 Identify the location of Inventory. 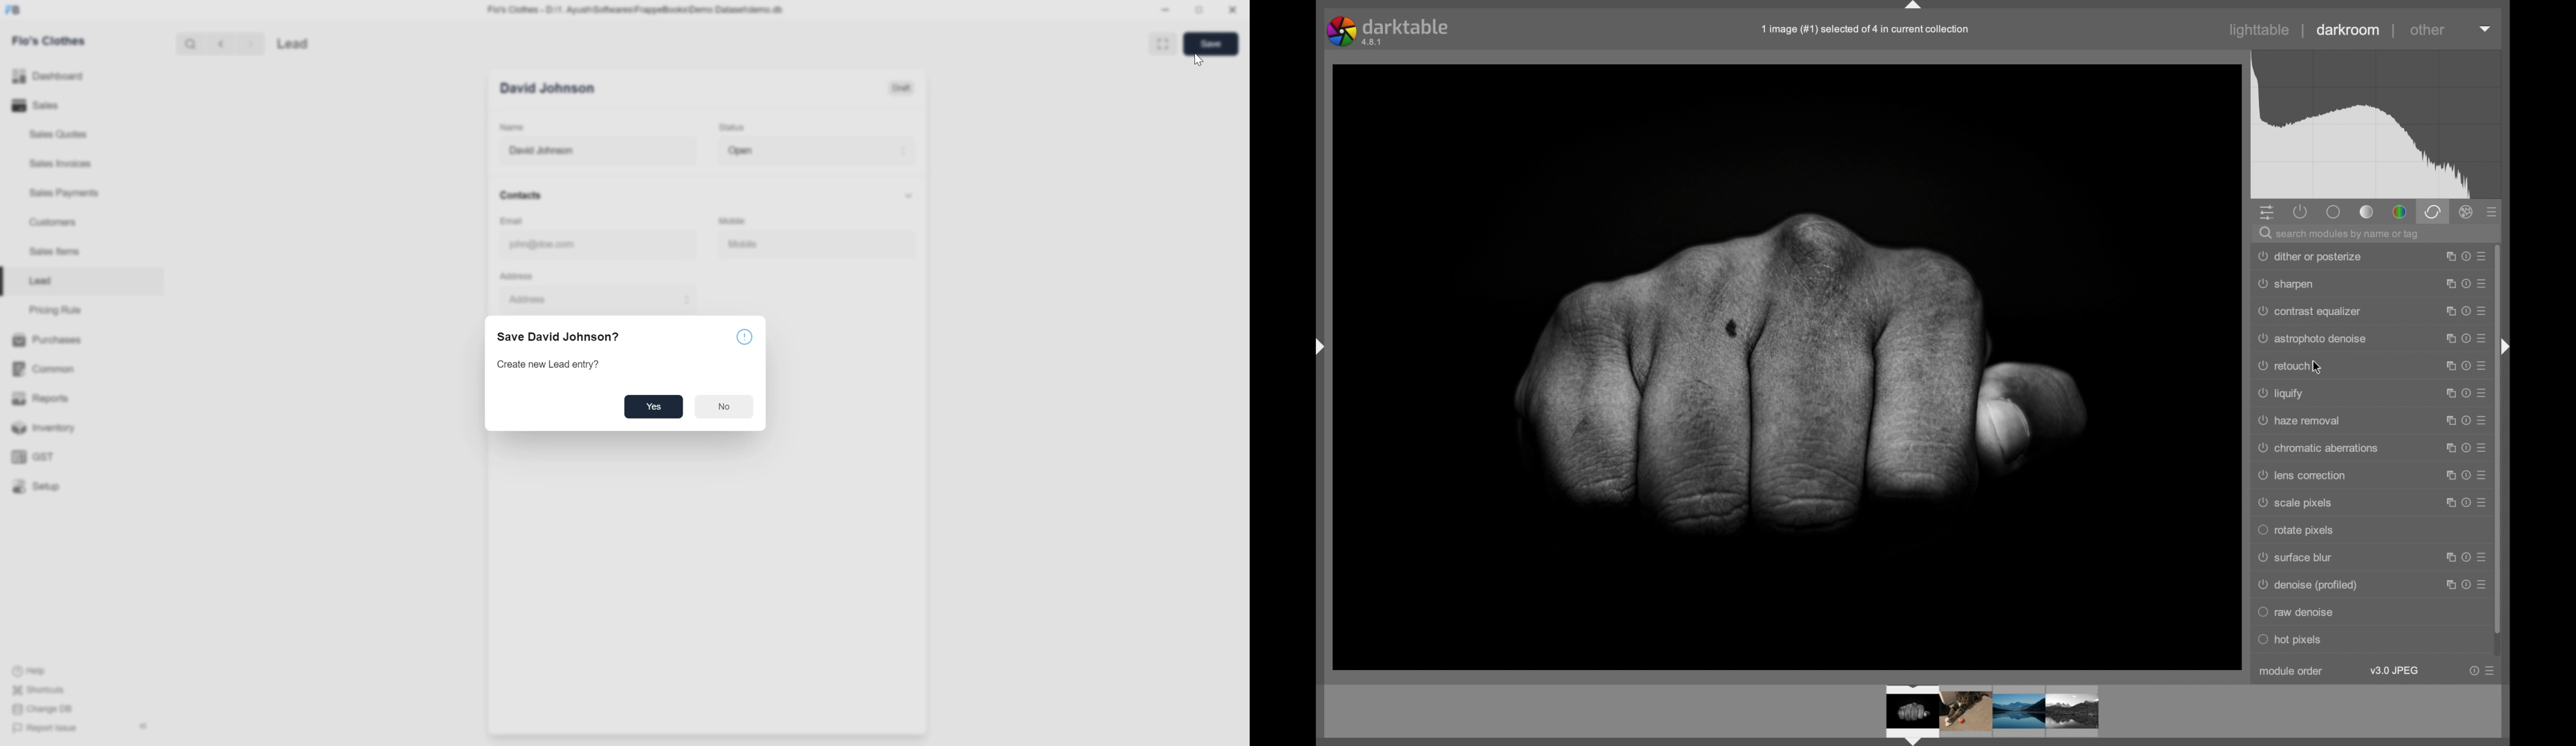
(40, 428).